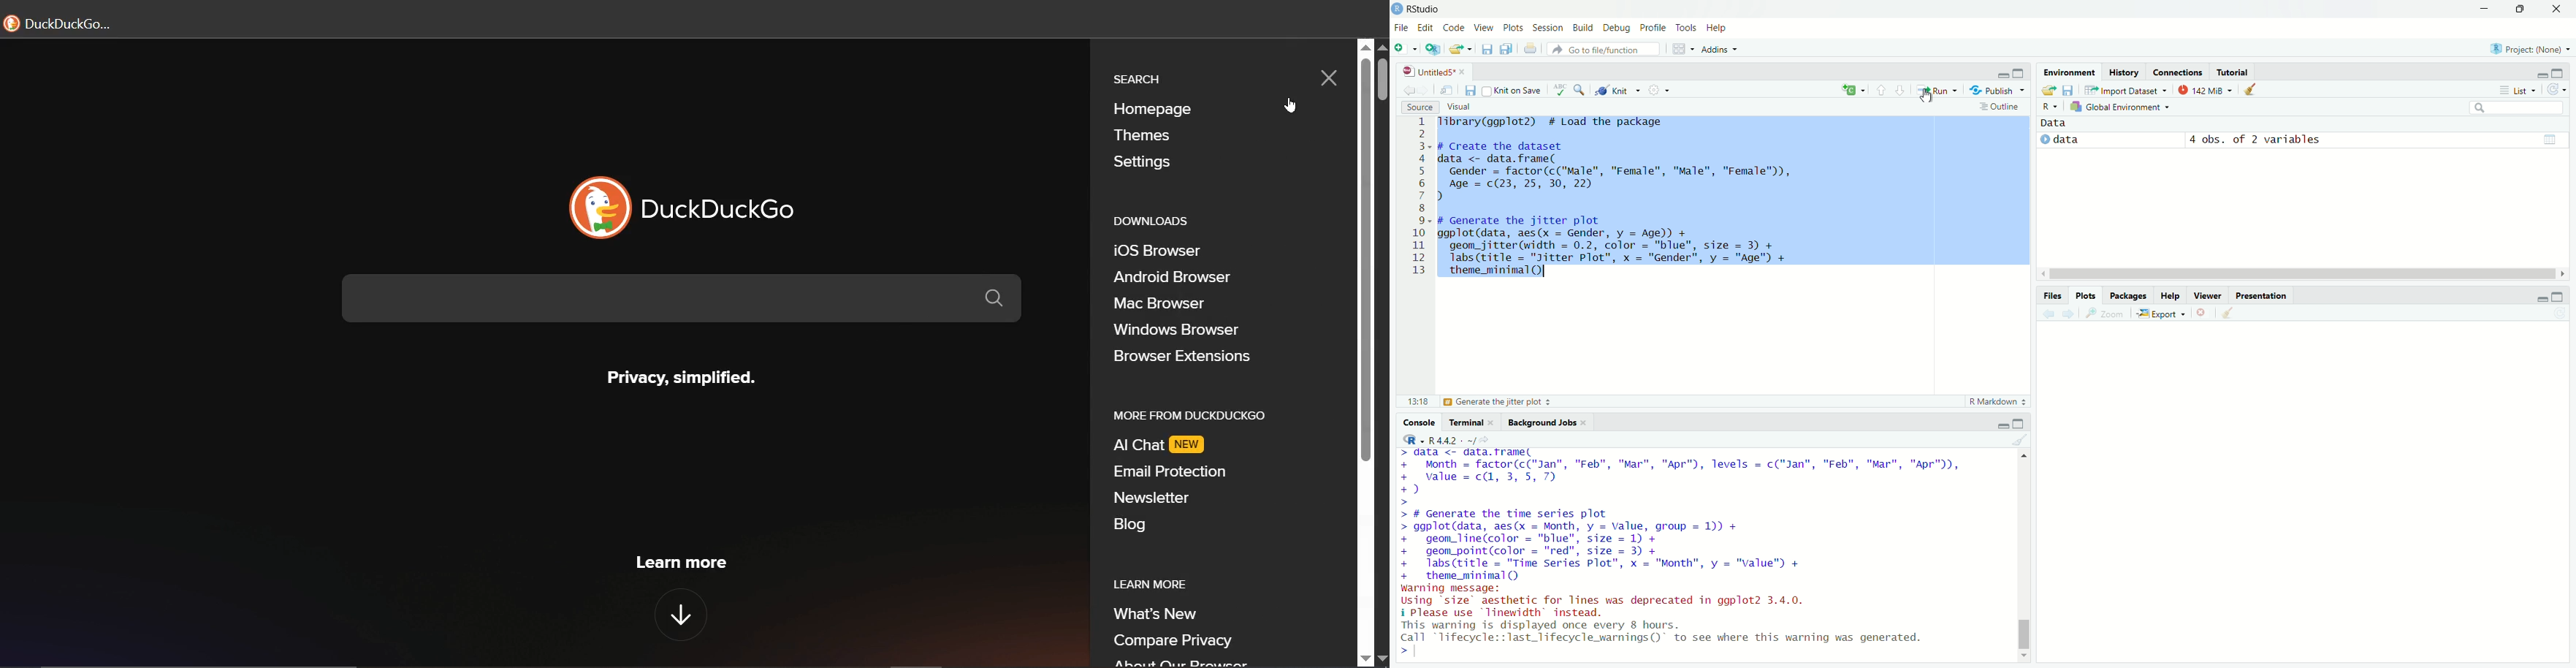 The image size is (2576, 672). What do you see at coordinates (2520, 8) in the screenshot?
I see `maximize` at bounding box center [2520, 8].